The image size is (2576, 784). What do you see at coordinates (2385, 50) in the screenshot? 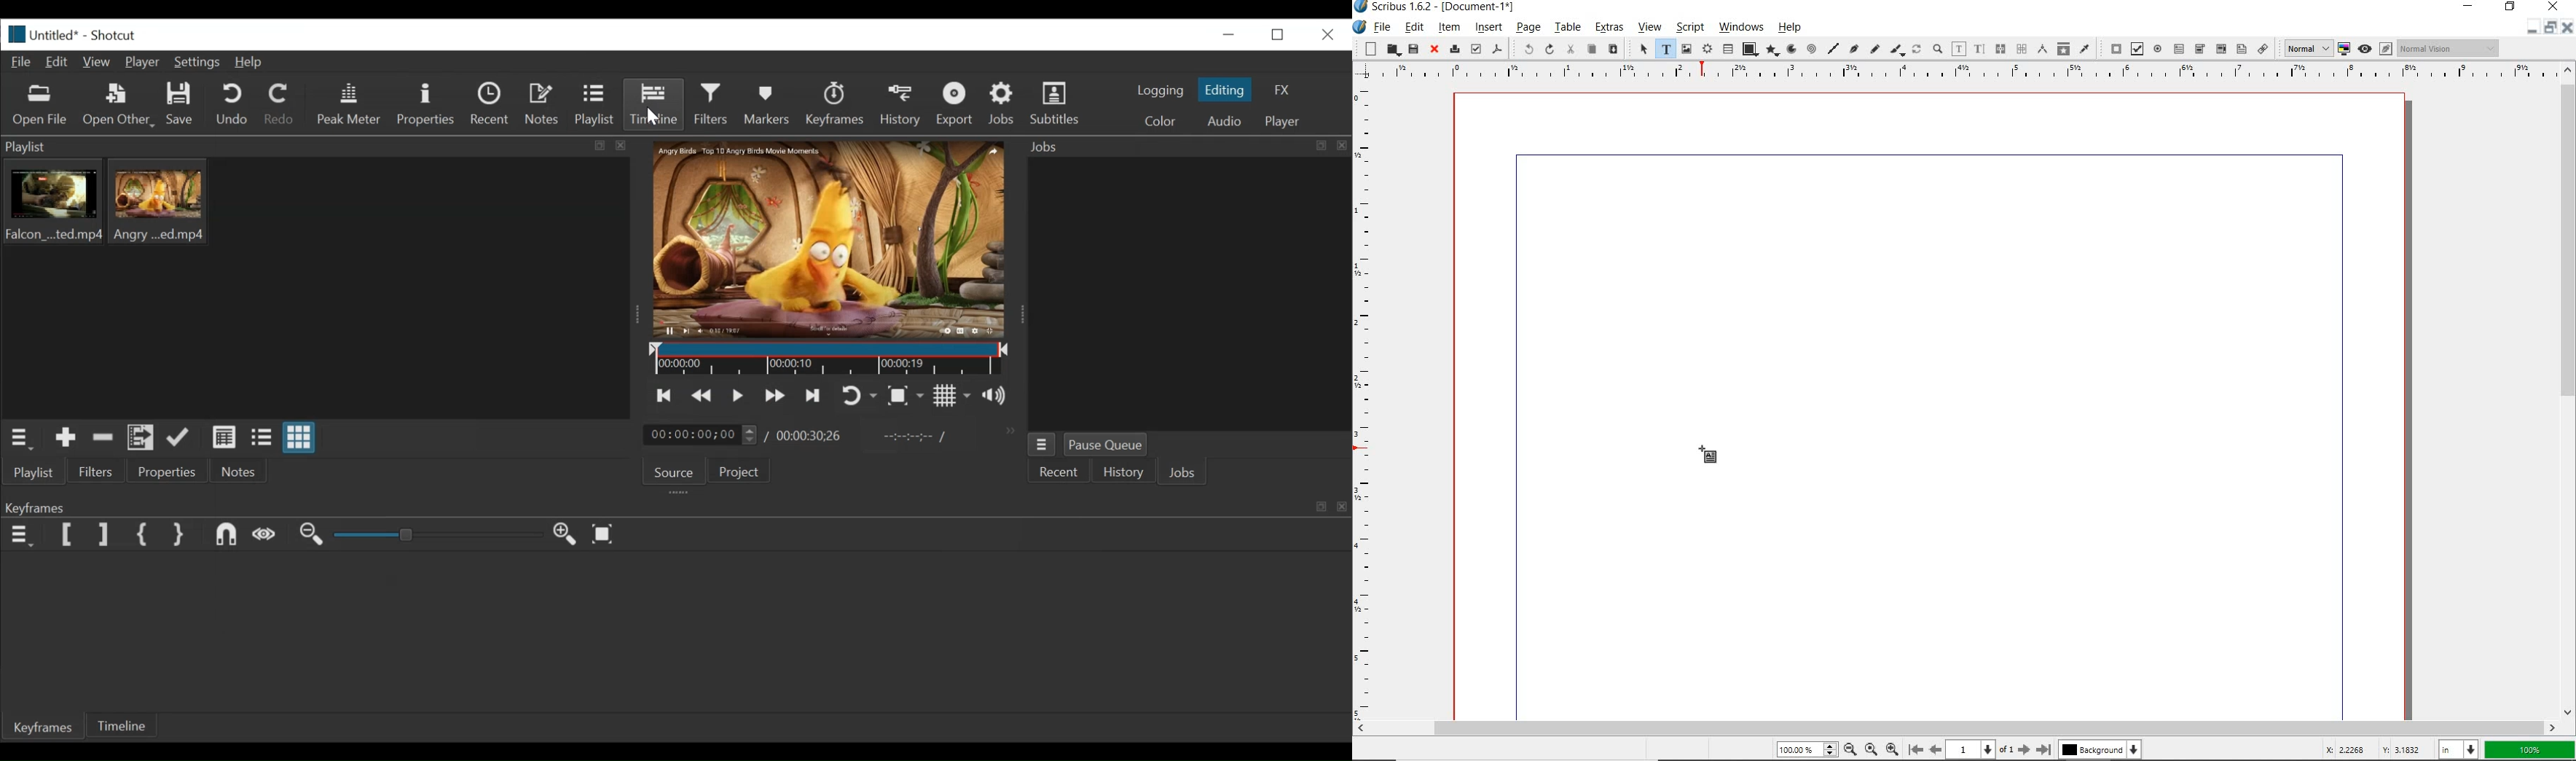
I see `Edit in preview mode` at bounding box center [2385, 50].